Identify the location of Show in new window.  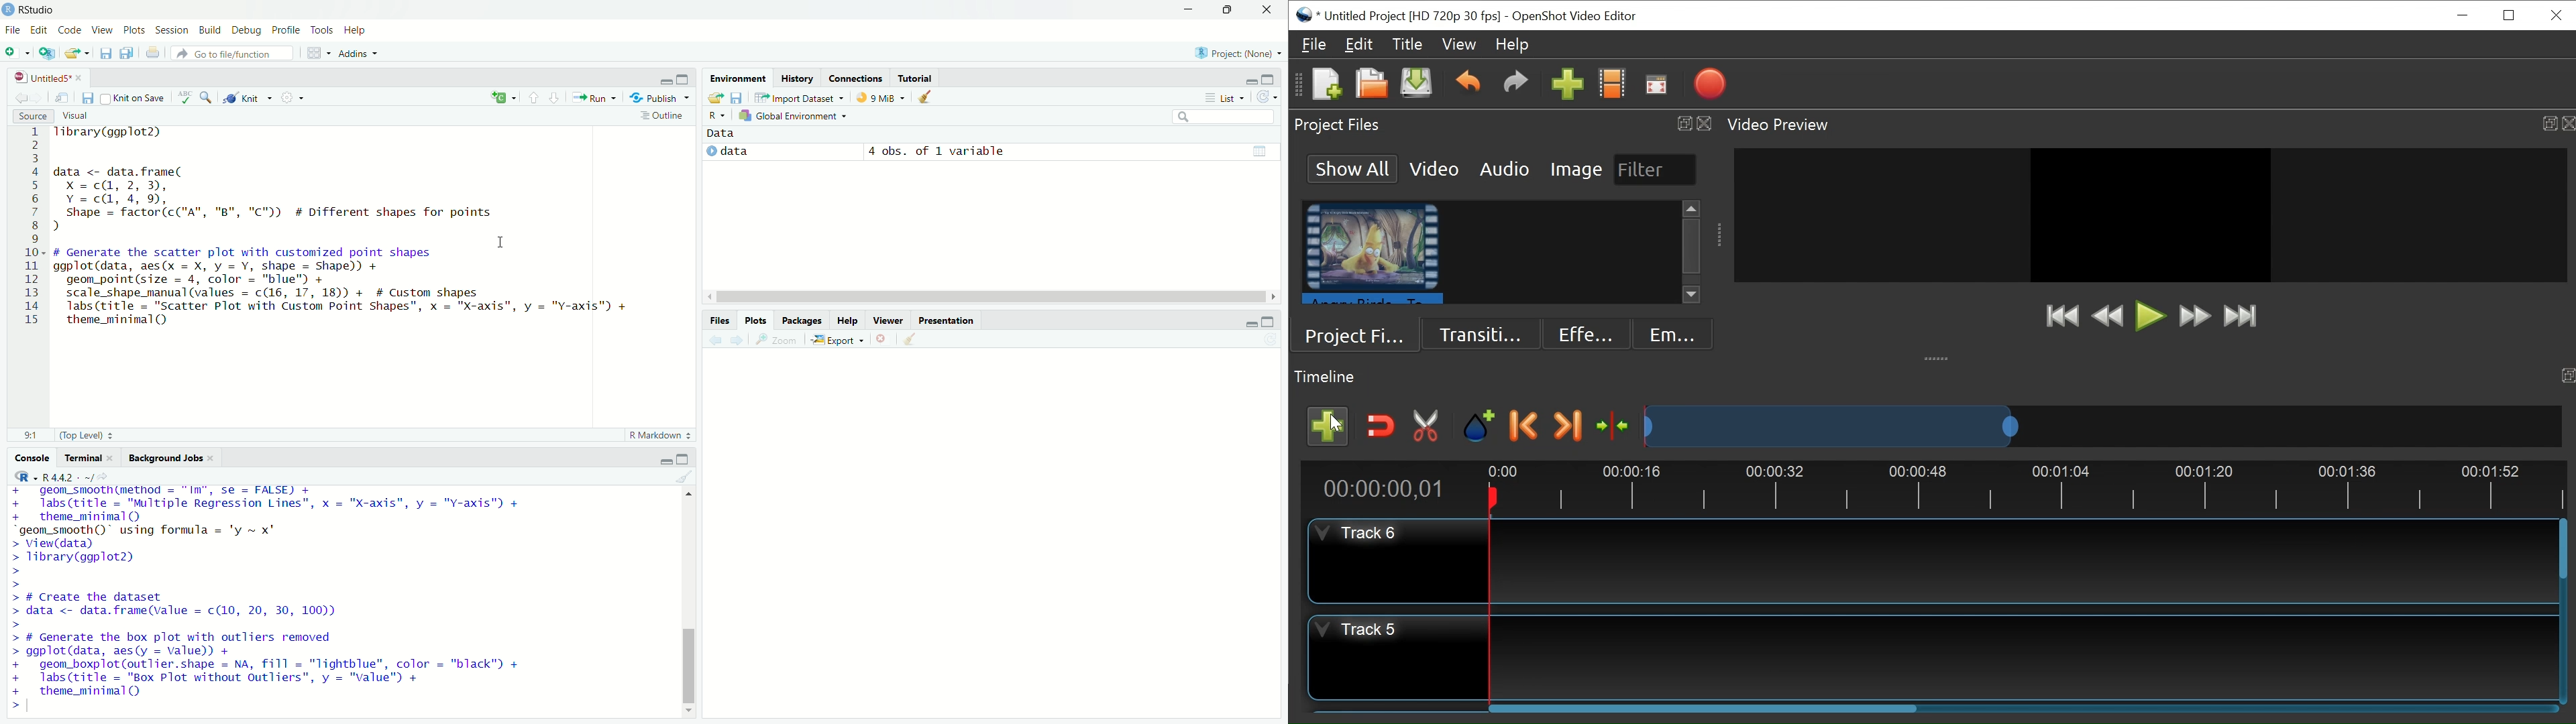
(63, 97).